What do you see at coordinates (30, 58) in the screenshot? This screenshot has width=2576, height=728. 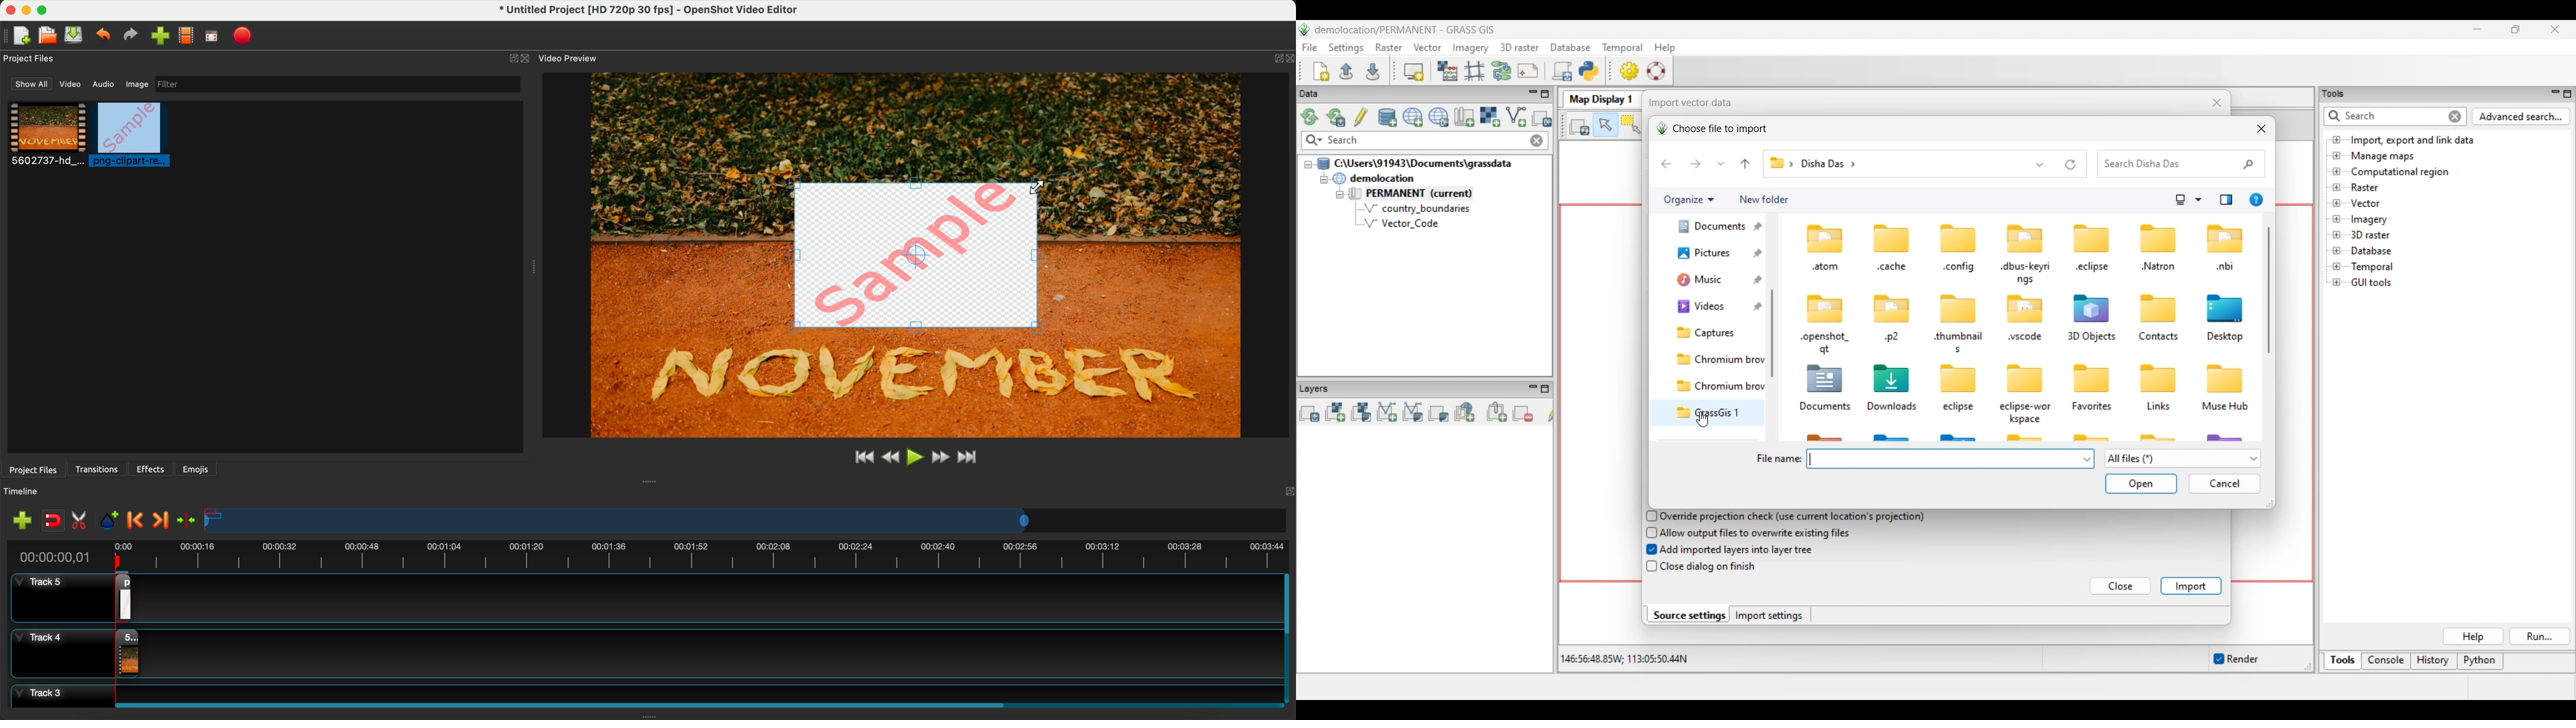 I see `project files` at bounding box center [30, 58].